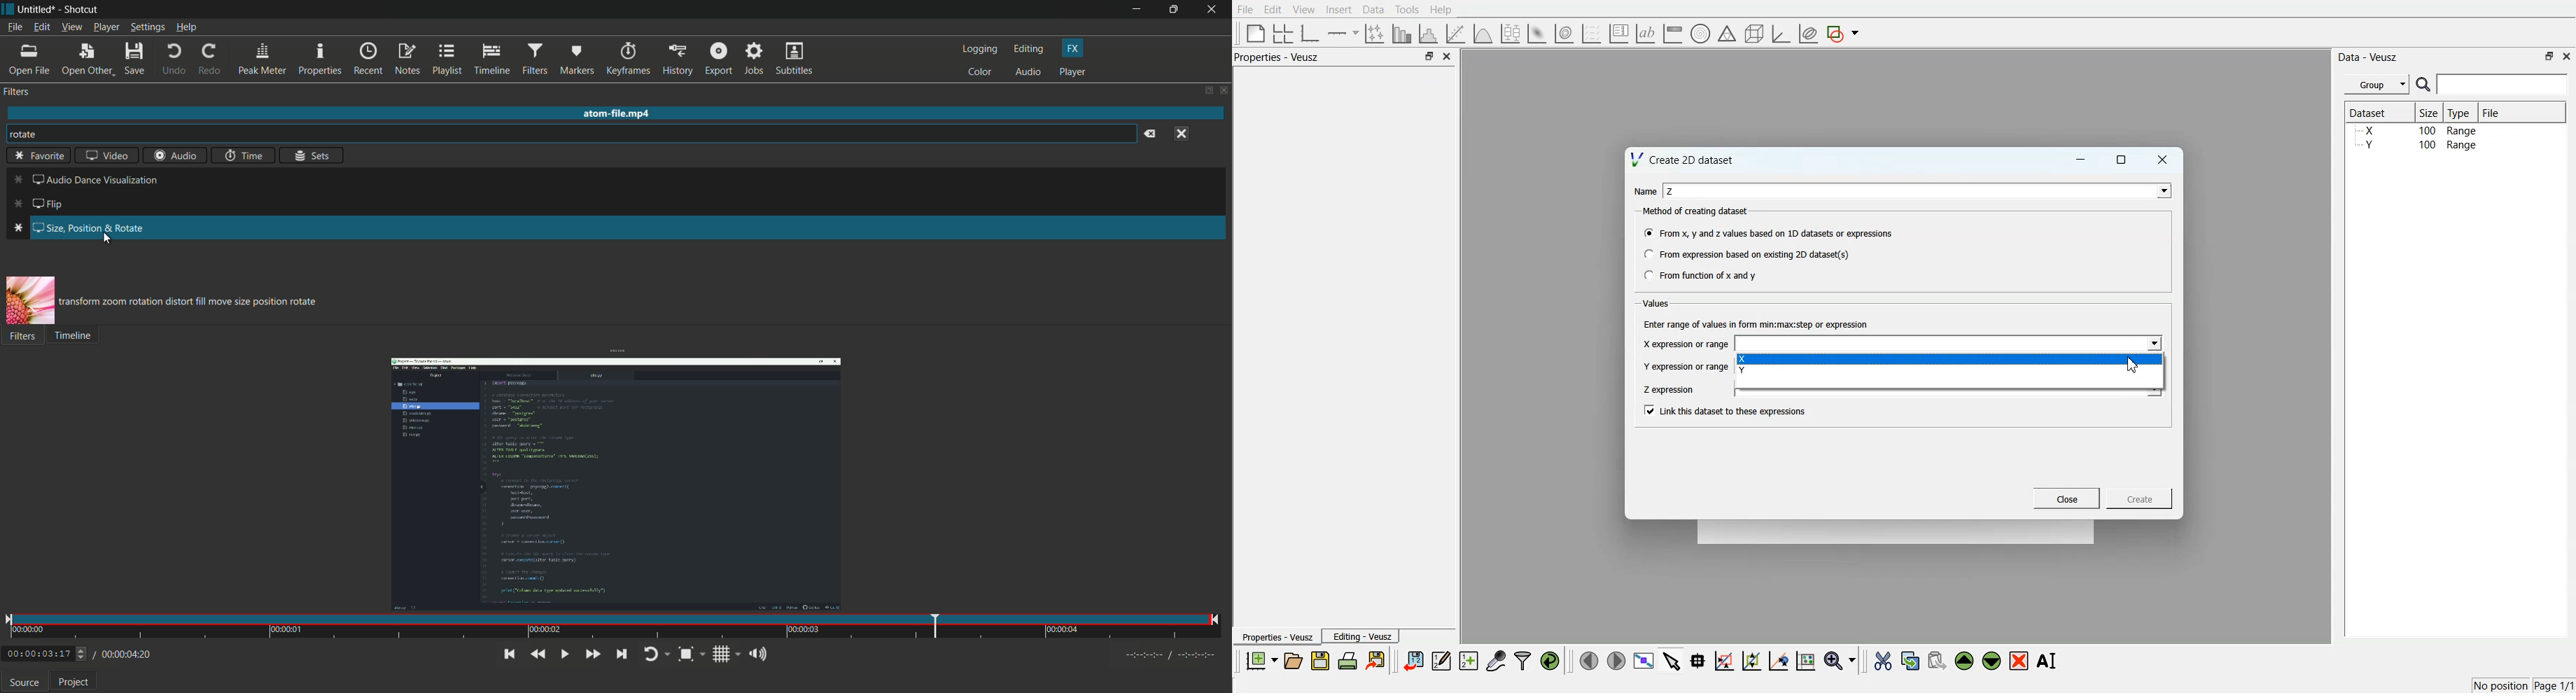  I want to click on Filters, so click(26, 339).